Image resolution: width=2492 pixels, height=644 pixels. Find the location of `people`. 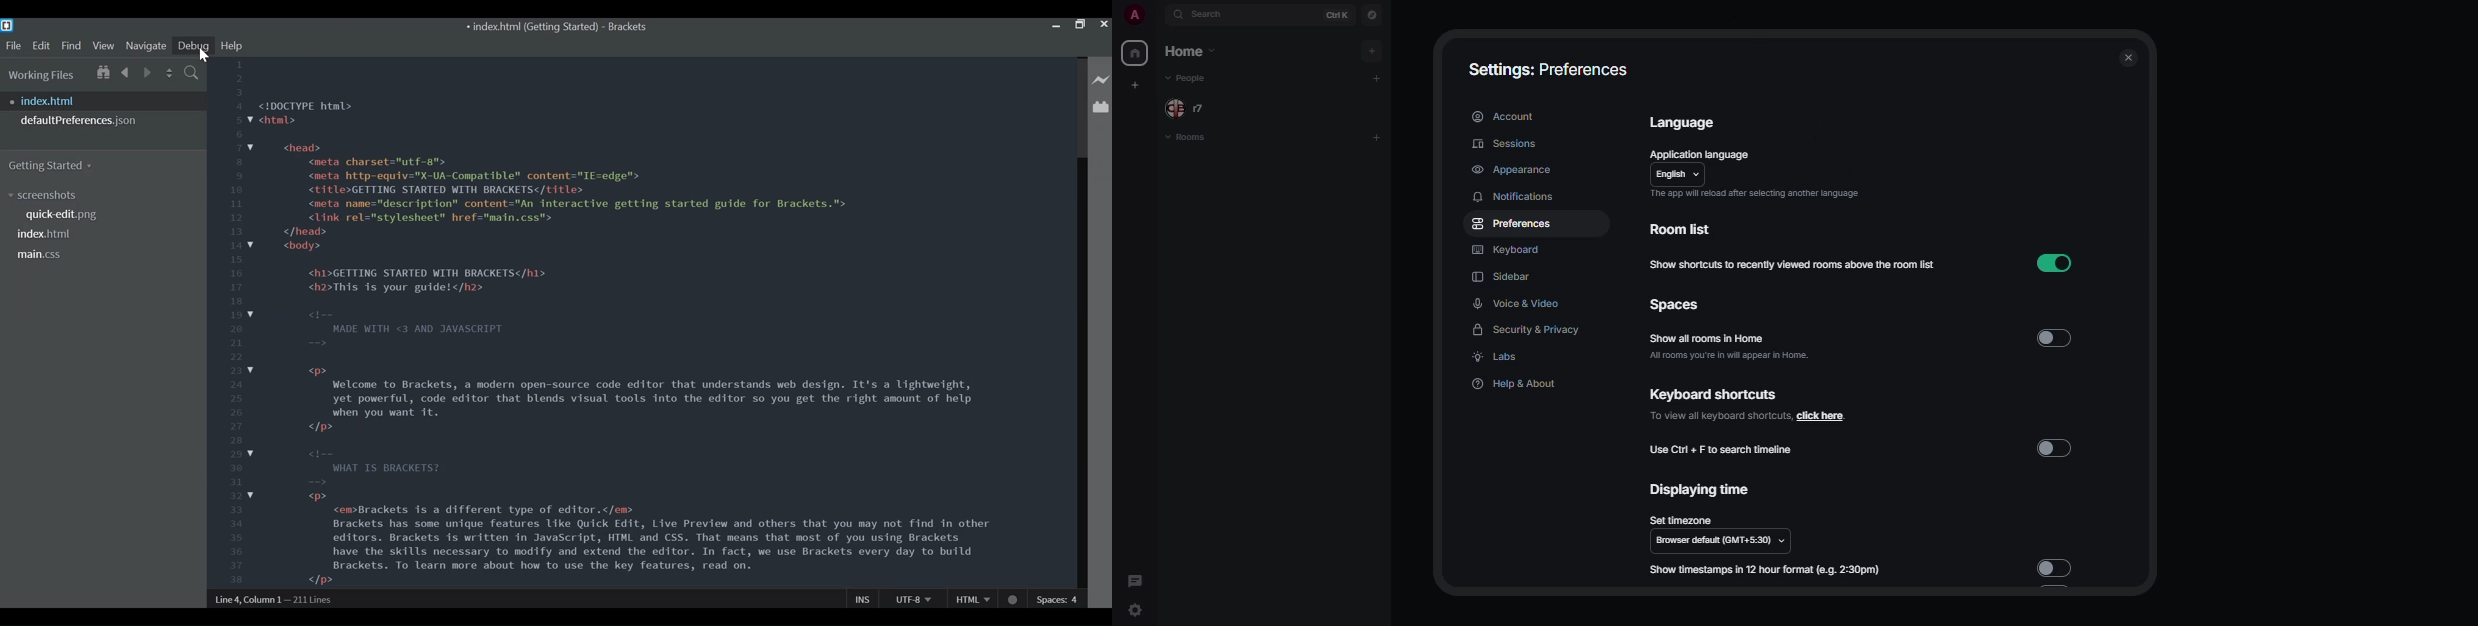

people is located at coordinates (1186, 107).